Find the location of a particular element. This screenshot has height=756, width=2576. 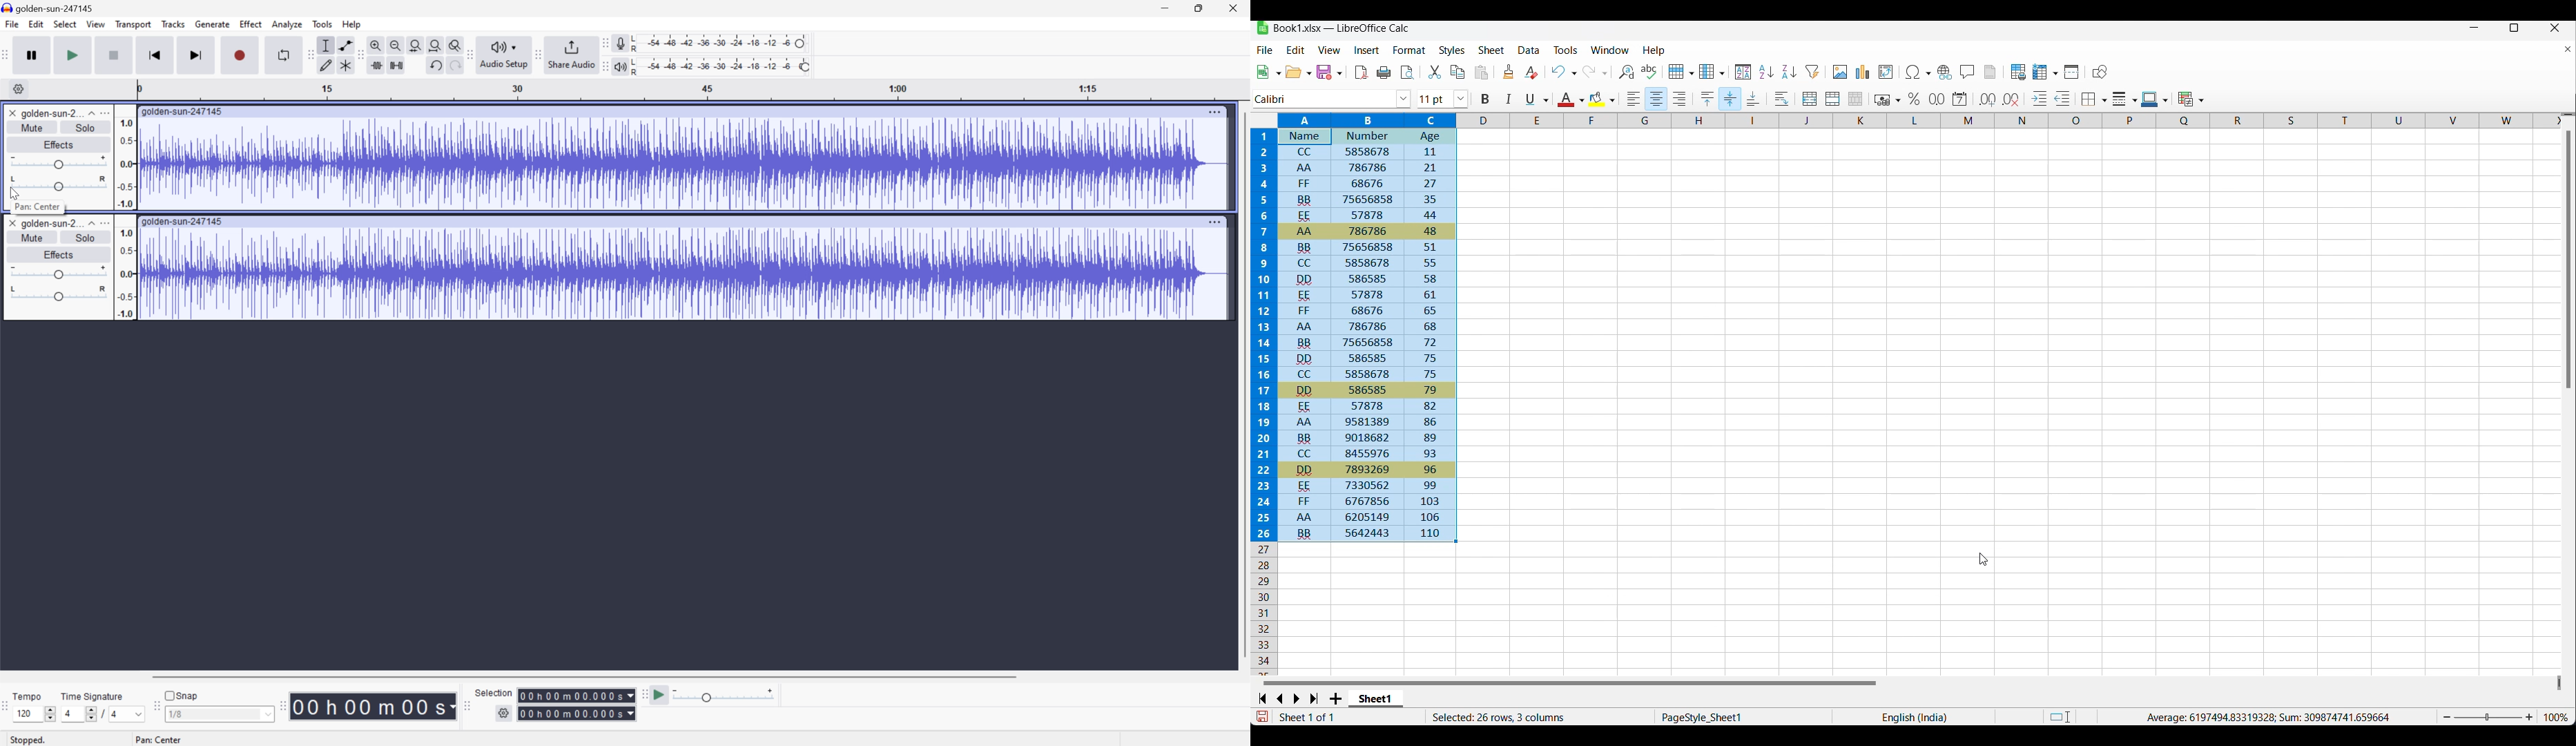

Playback: 1.000 x is located at coordinates (724, 697).